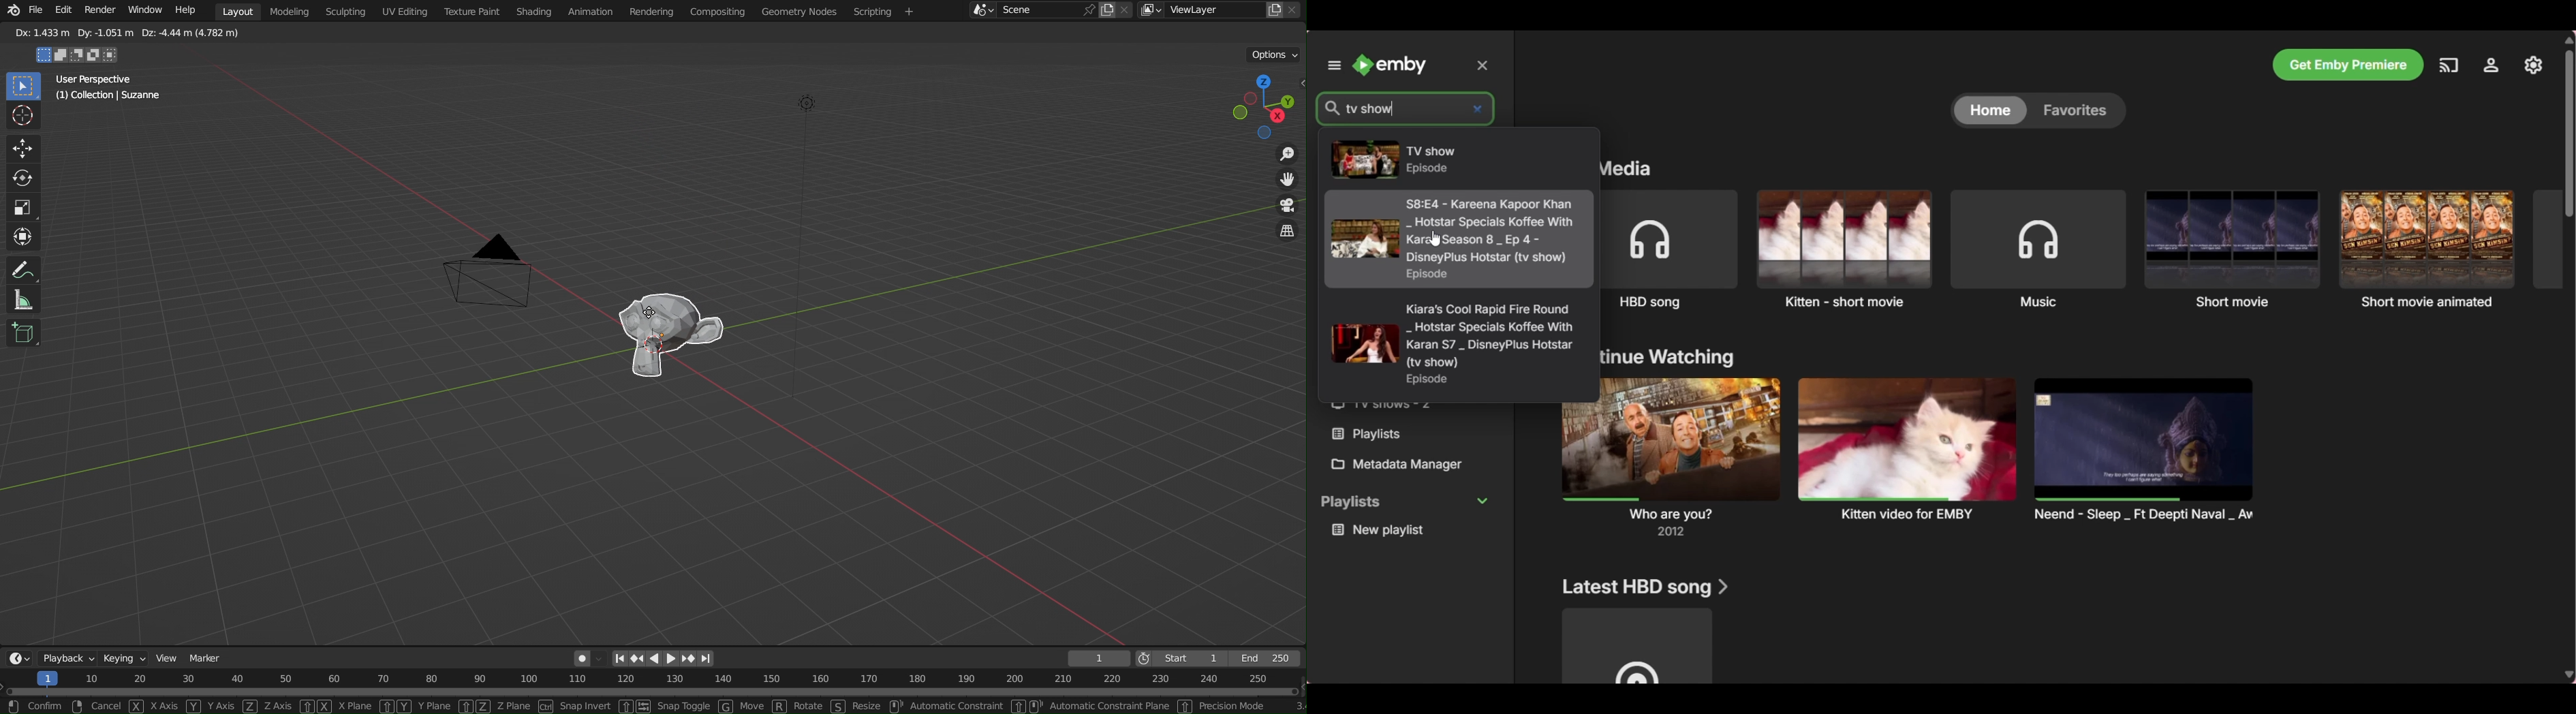  Describe the element at coordinates (803, 12) in the screenshot. I see `Geometry Nodes` at that location.